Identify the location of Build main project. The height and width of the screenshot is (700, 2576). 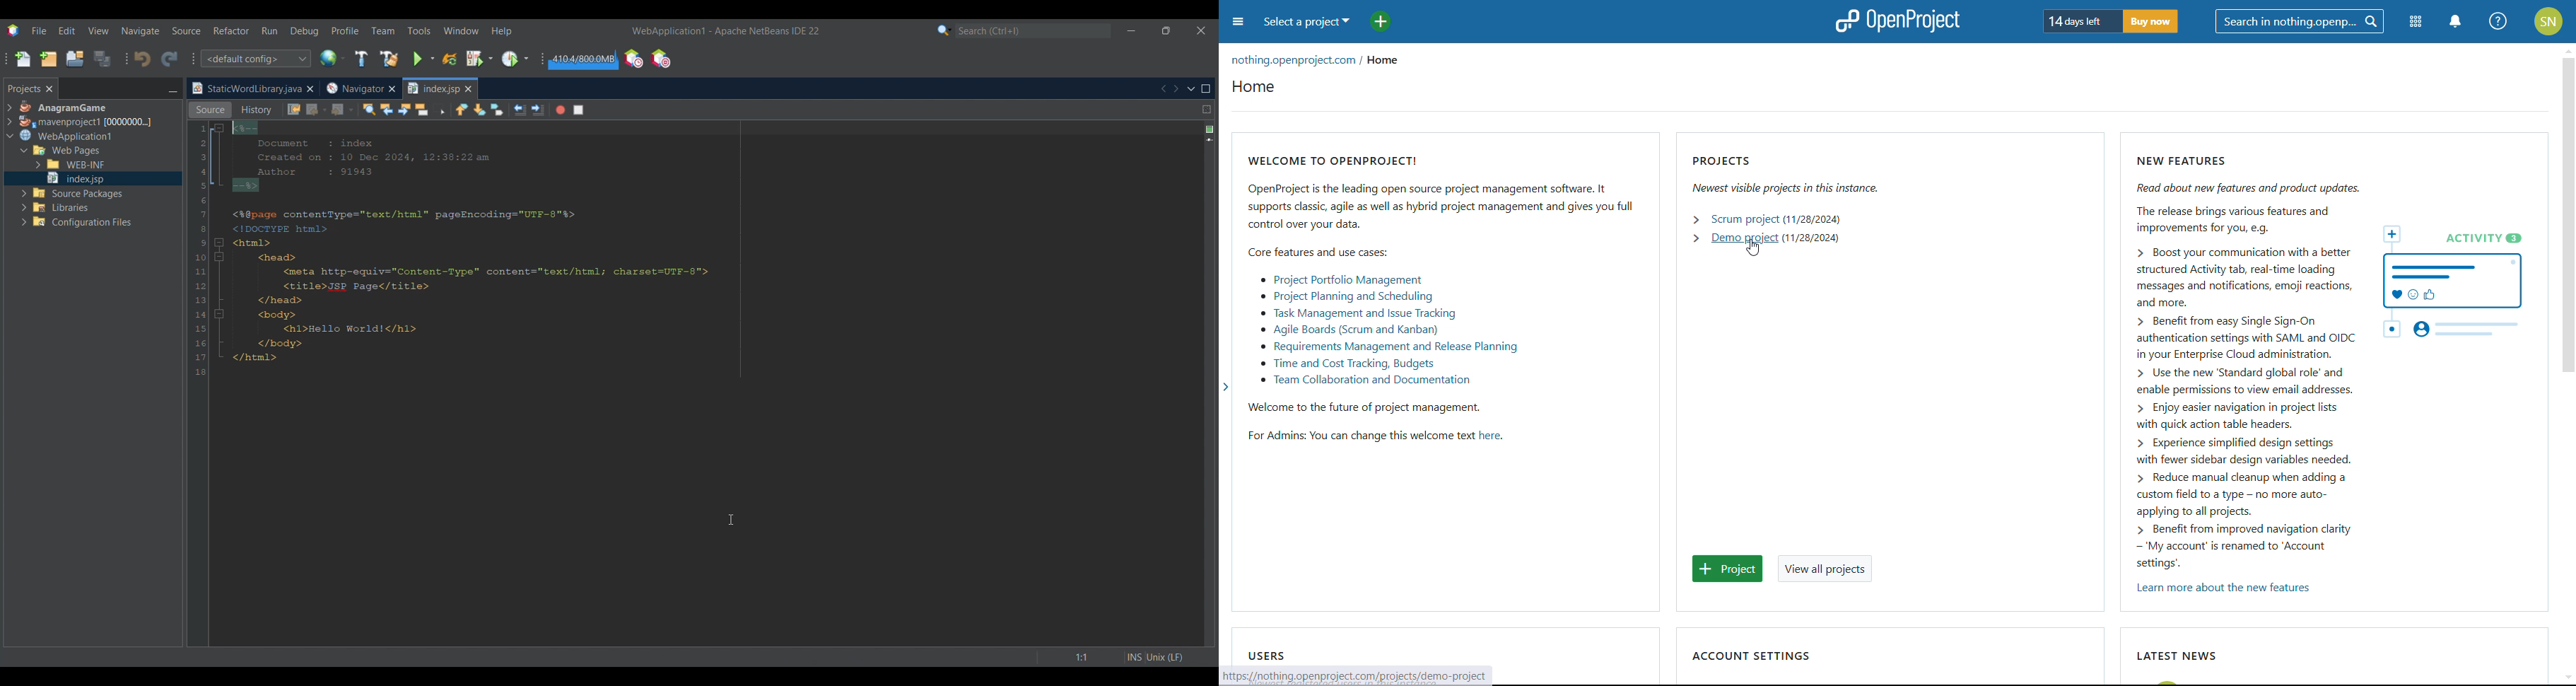
(361, 58).